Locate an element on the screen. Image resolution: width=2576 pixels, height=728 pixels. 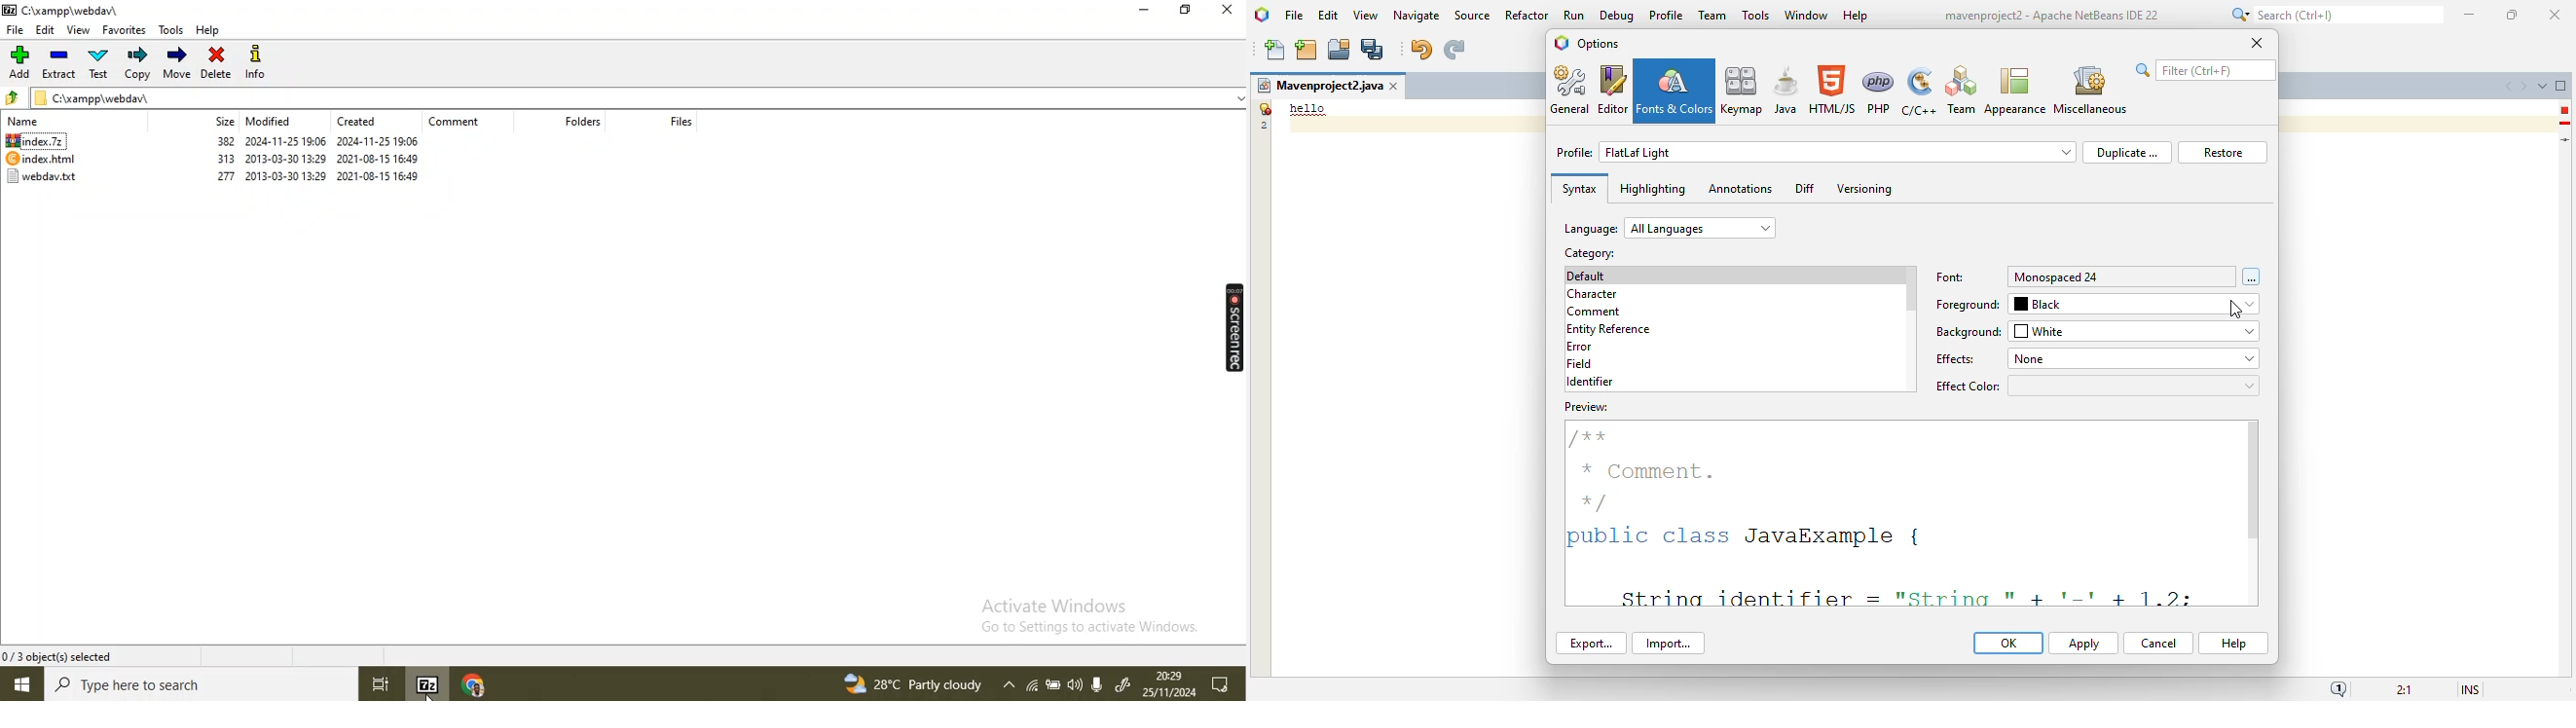
index.html is located at coordinates (41, 158).